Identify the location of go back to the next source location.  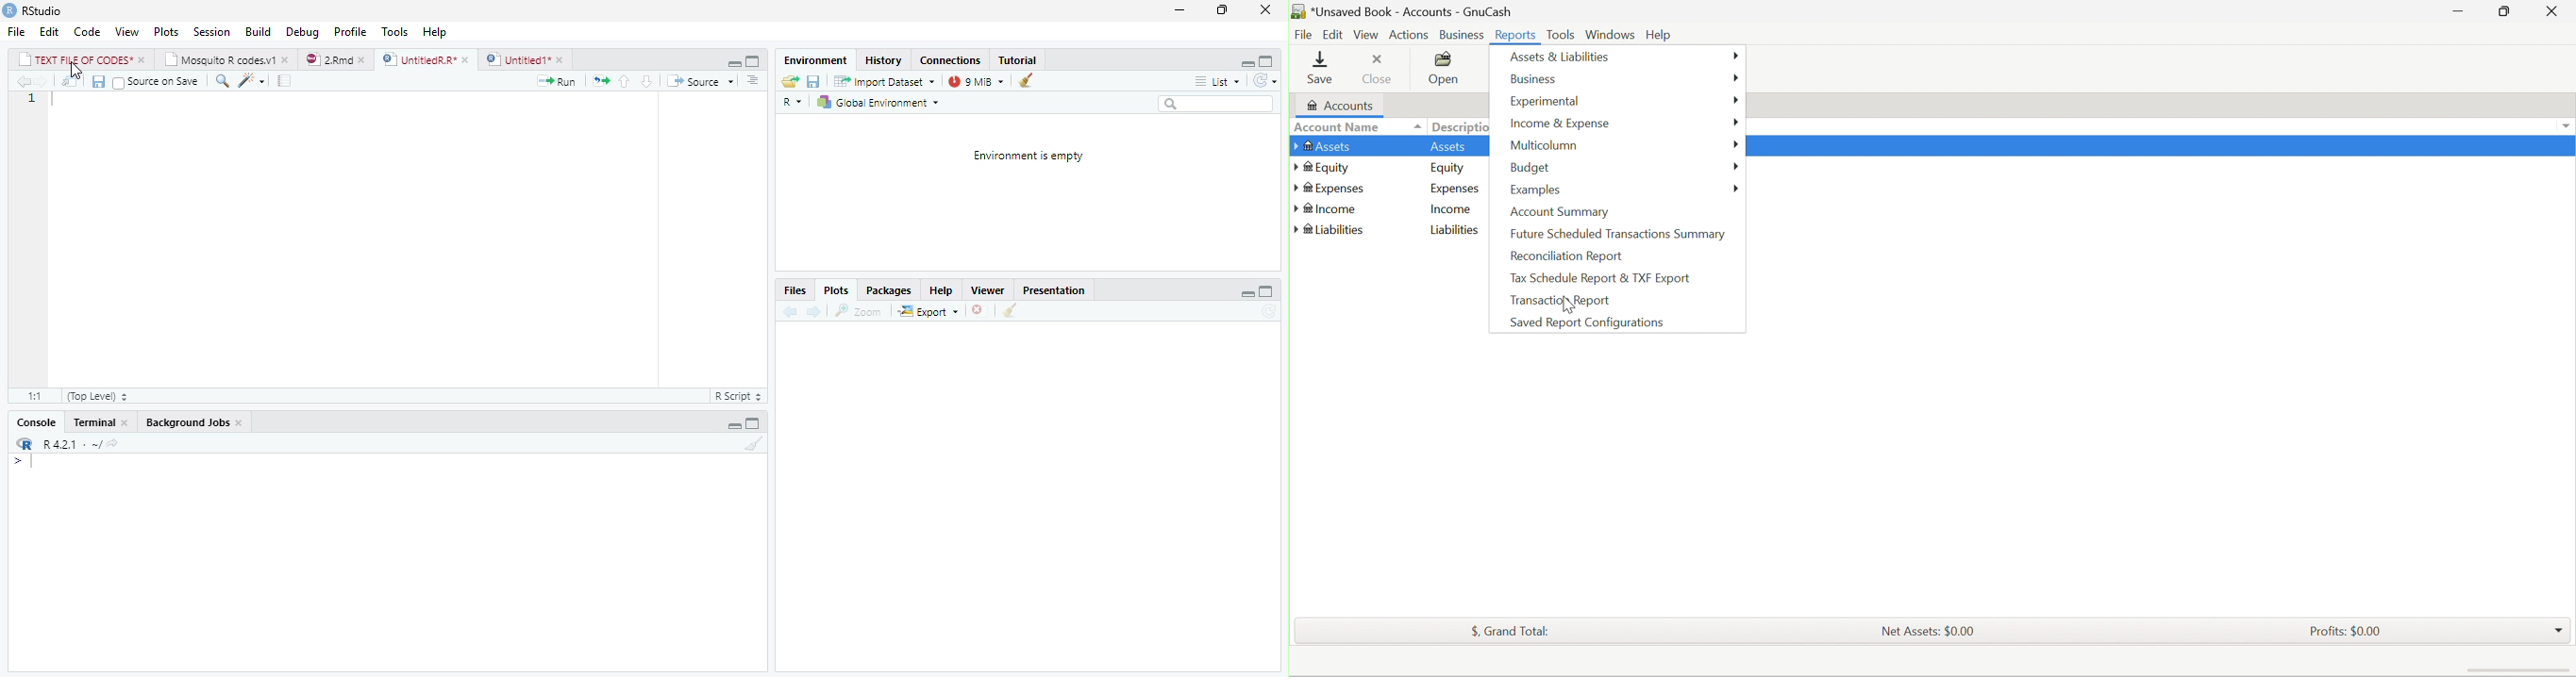
(47, 82).